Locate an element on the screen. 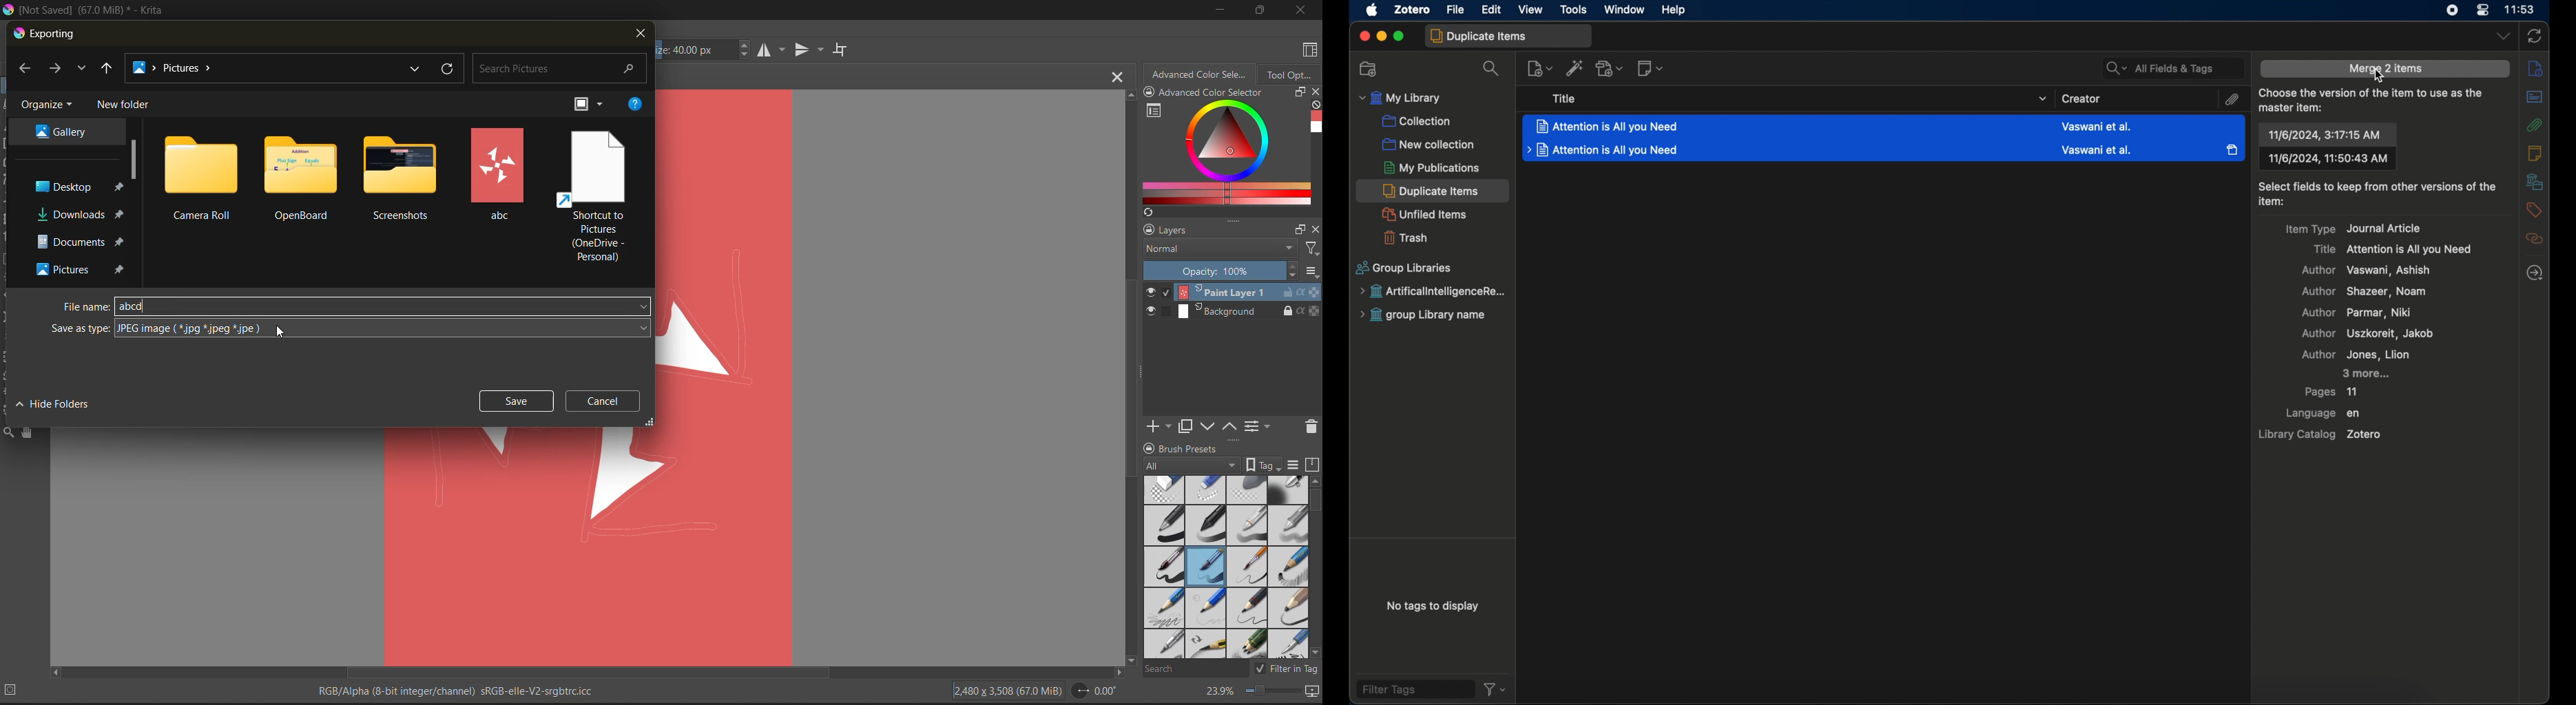 Image resolution: width=2576 pixels, height=728 pixels. view is located at coordinates (1531, 10).